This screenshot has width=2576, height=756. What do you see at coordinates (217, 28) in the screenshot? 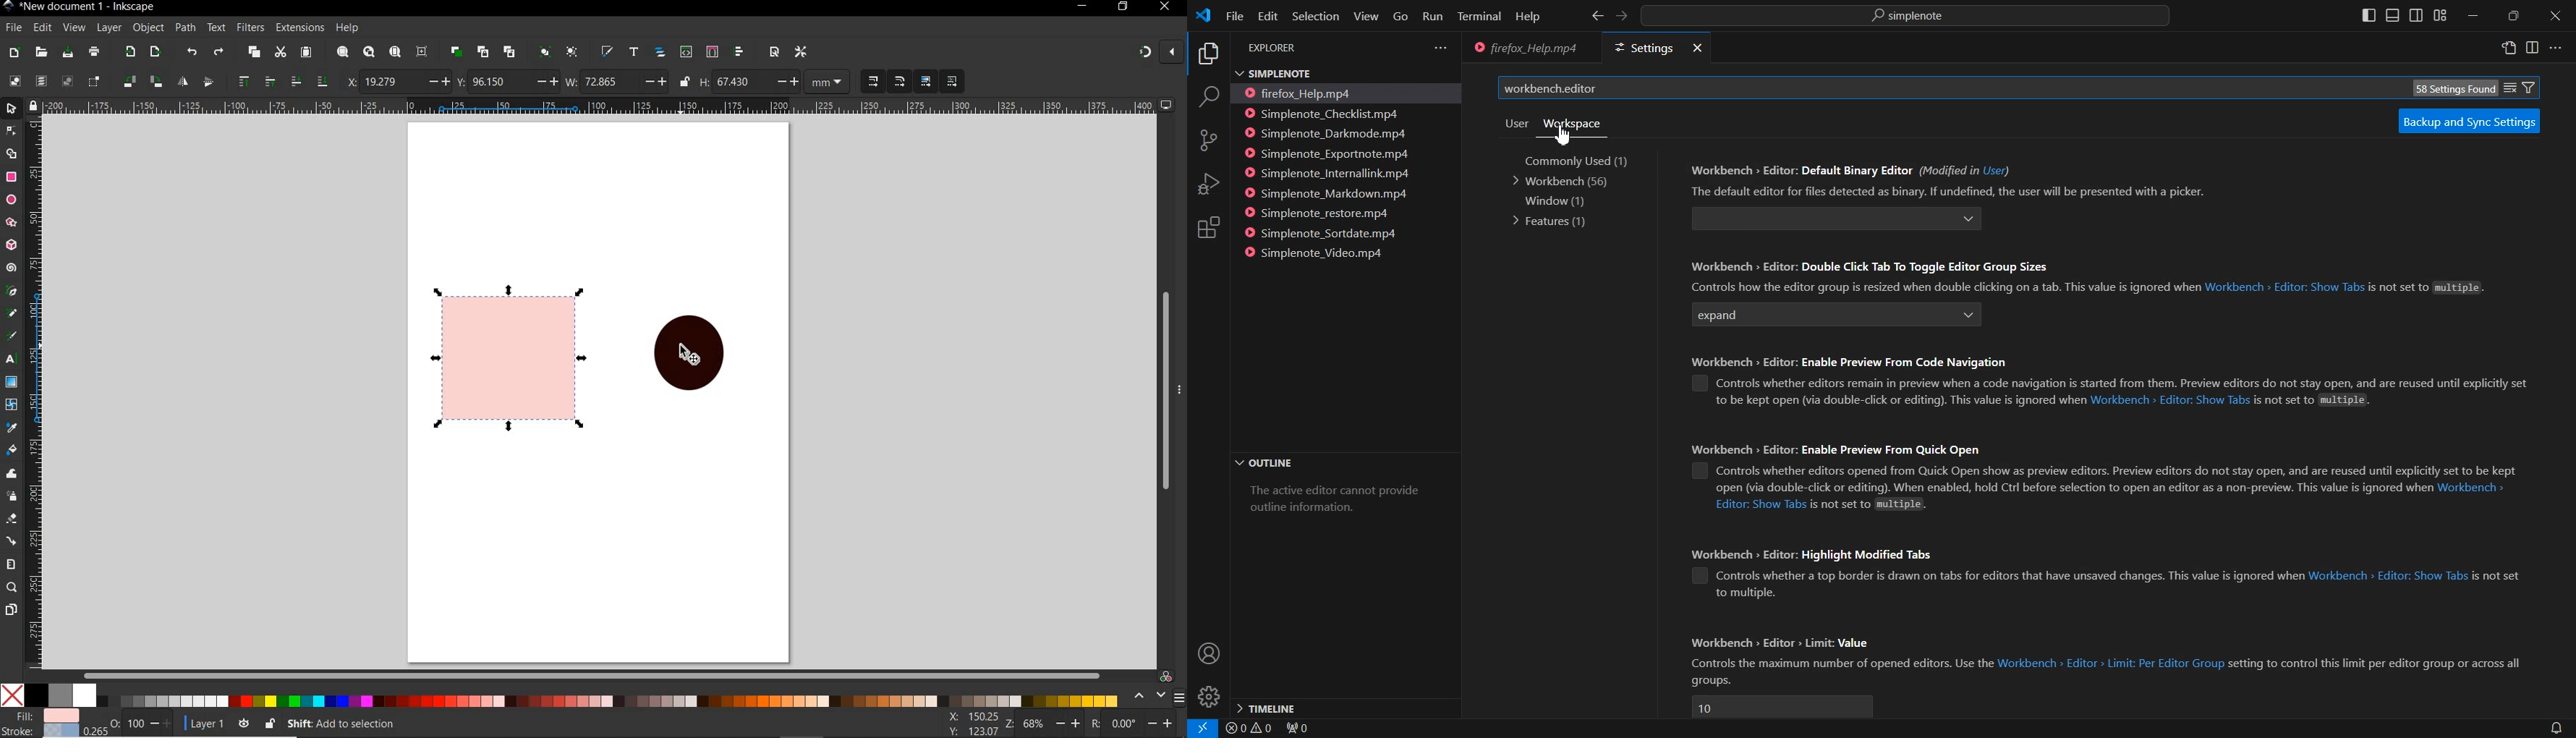
I see `text` at bounding box center [217, 28].